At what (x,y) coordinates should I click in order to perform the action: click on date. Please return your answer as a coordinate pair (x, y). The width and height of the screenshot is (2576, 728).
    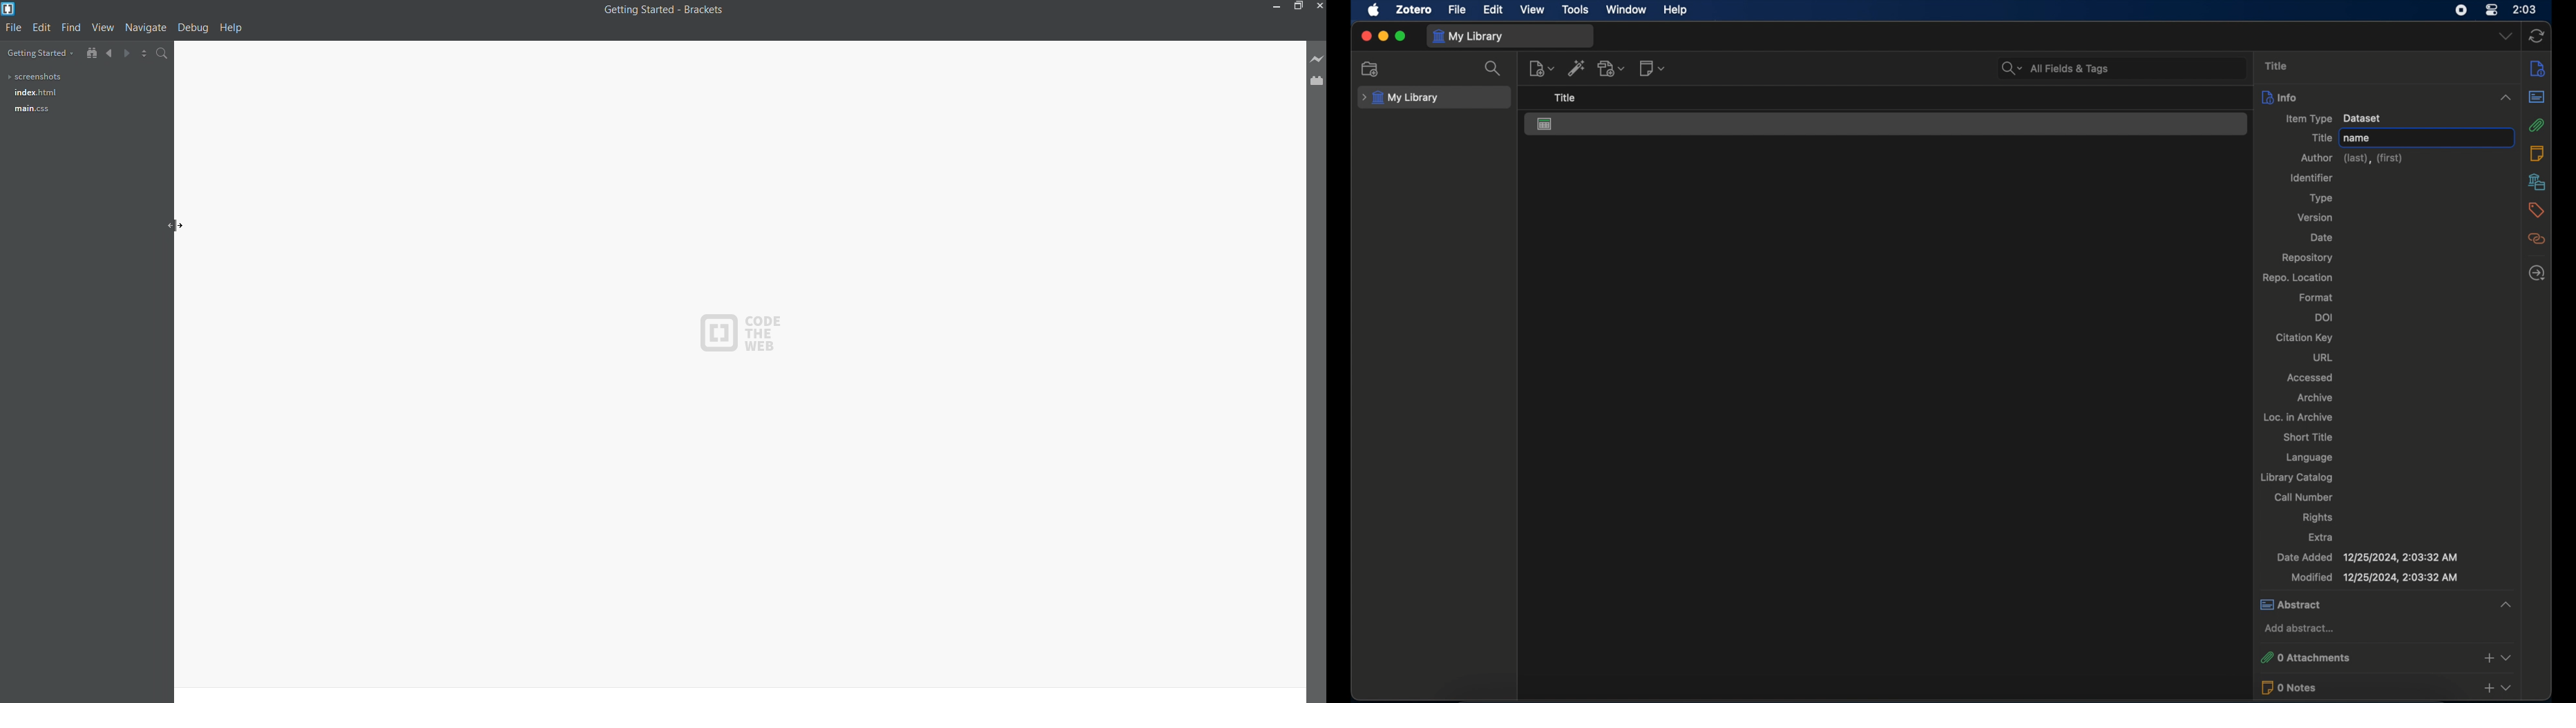
    Looking at the image, I should click on (2322, 237).